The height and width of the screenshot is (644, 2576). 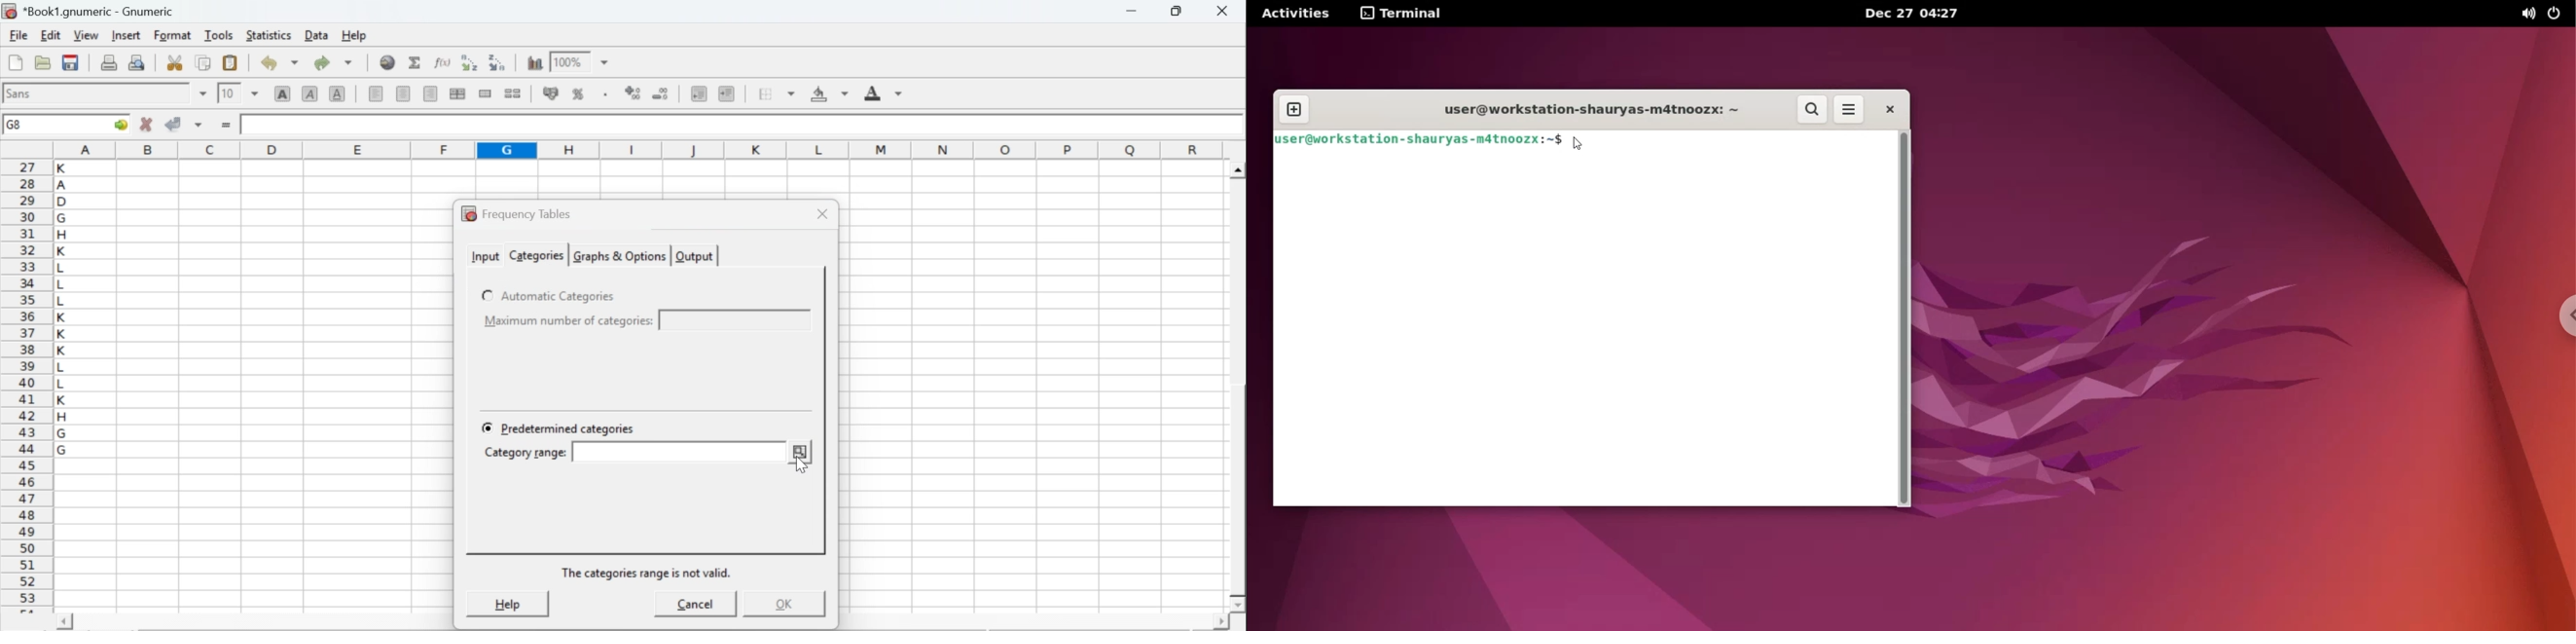 I want to click on print preview, so click(x=137, y=61).